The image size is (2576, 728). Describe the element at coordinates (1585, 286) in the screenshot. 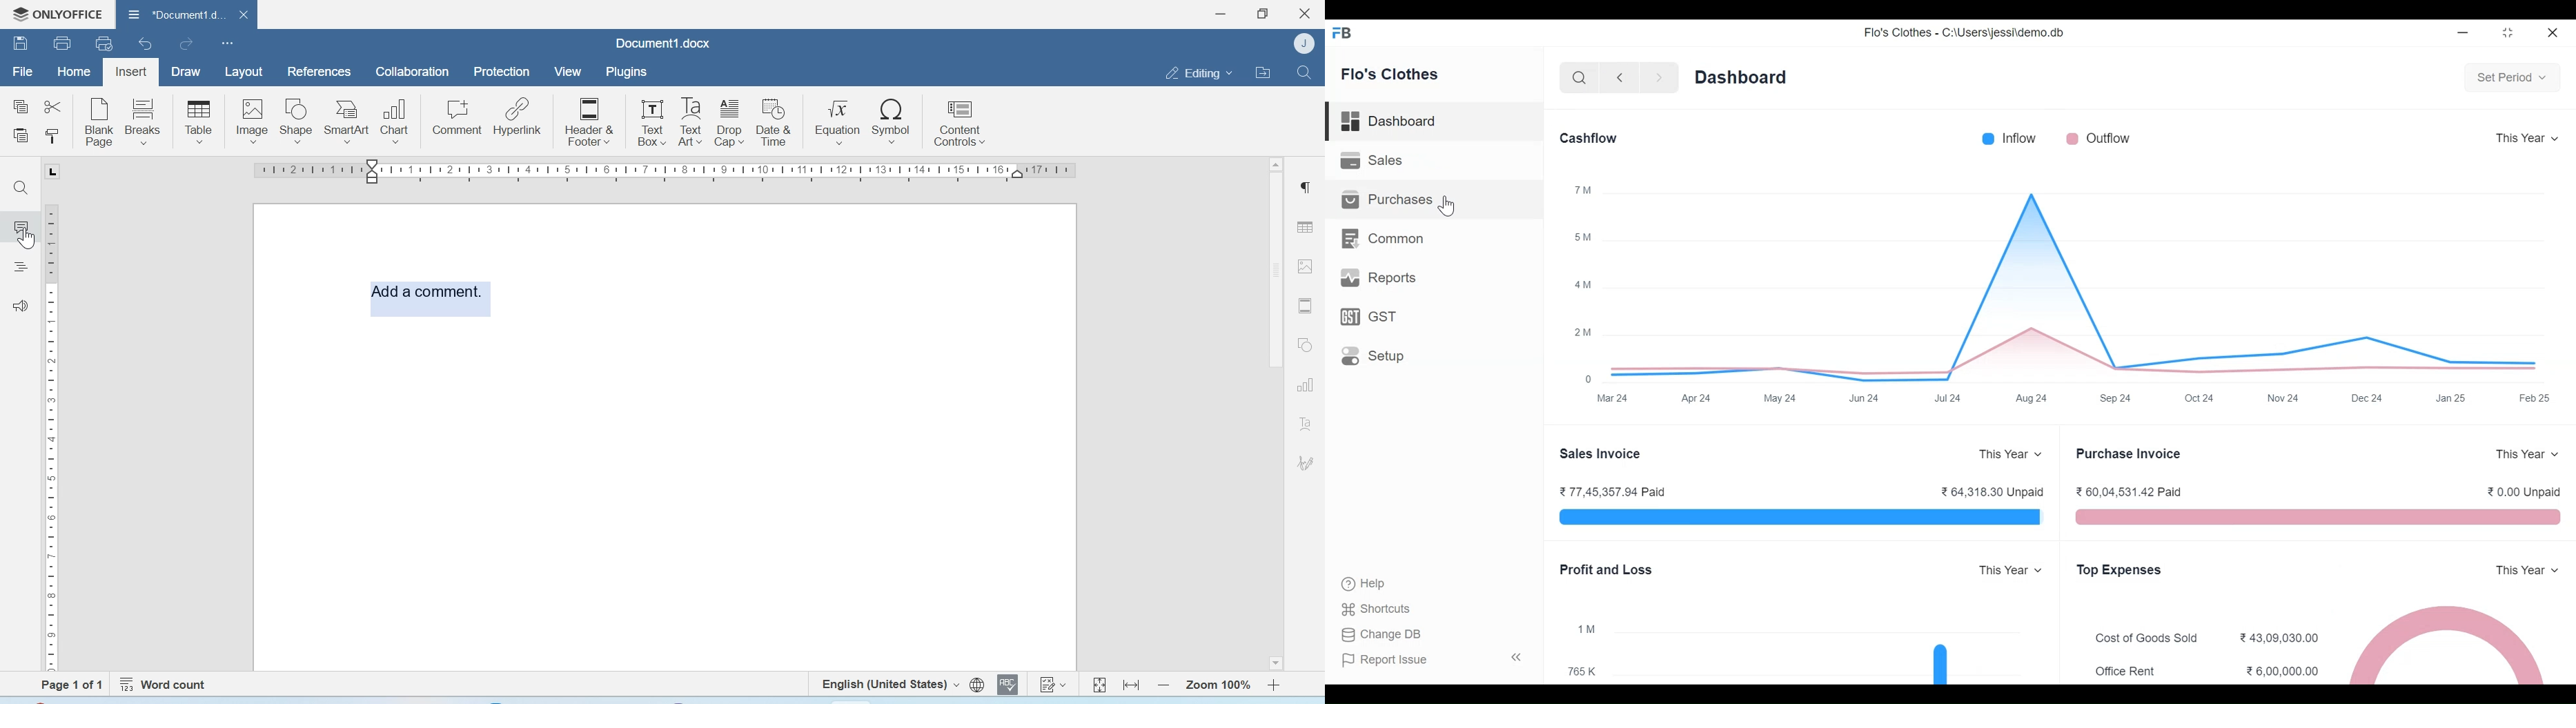

I see `4M` at that location.